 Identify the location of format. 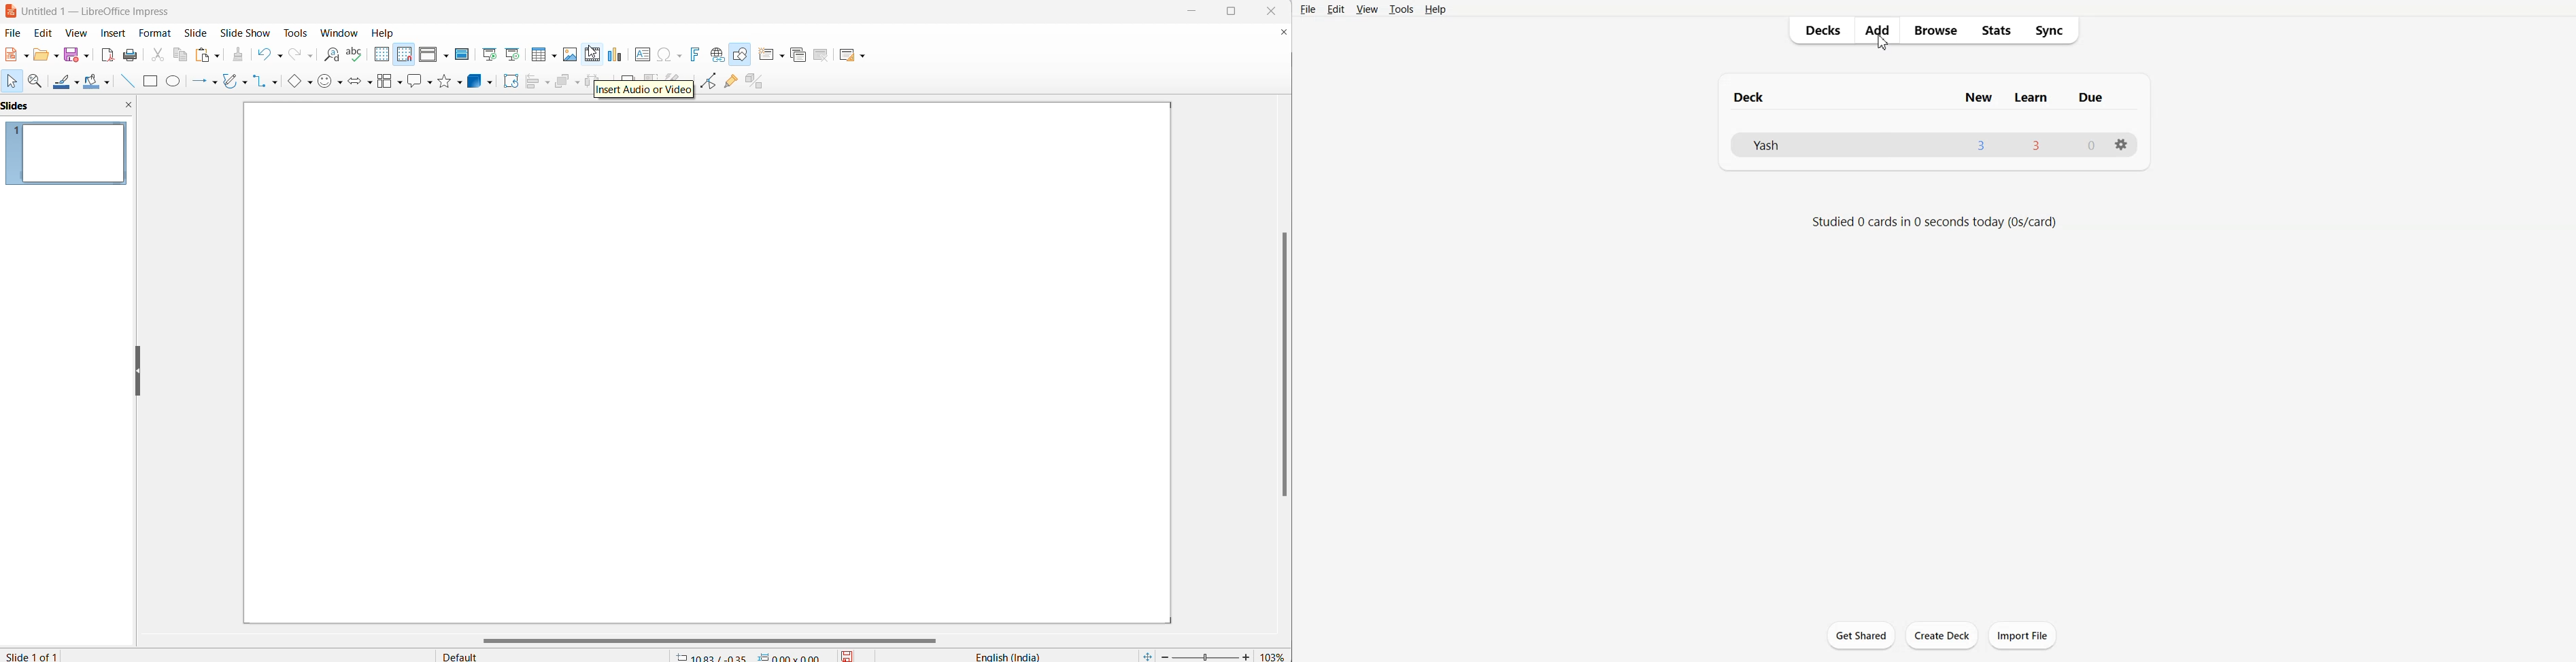
(156, 32).